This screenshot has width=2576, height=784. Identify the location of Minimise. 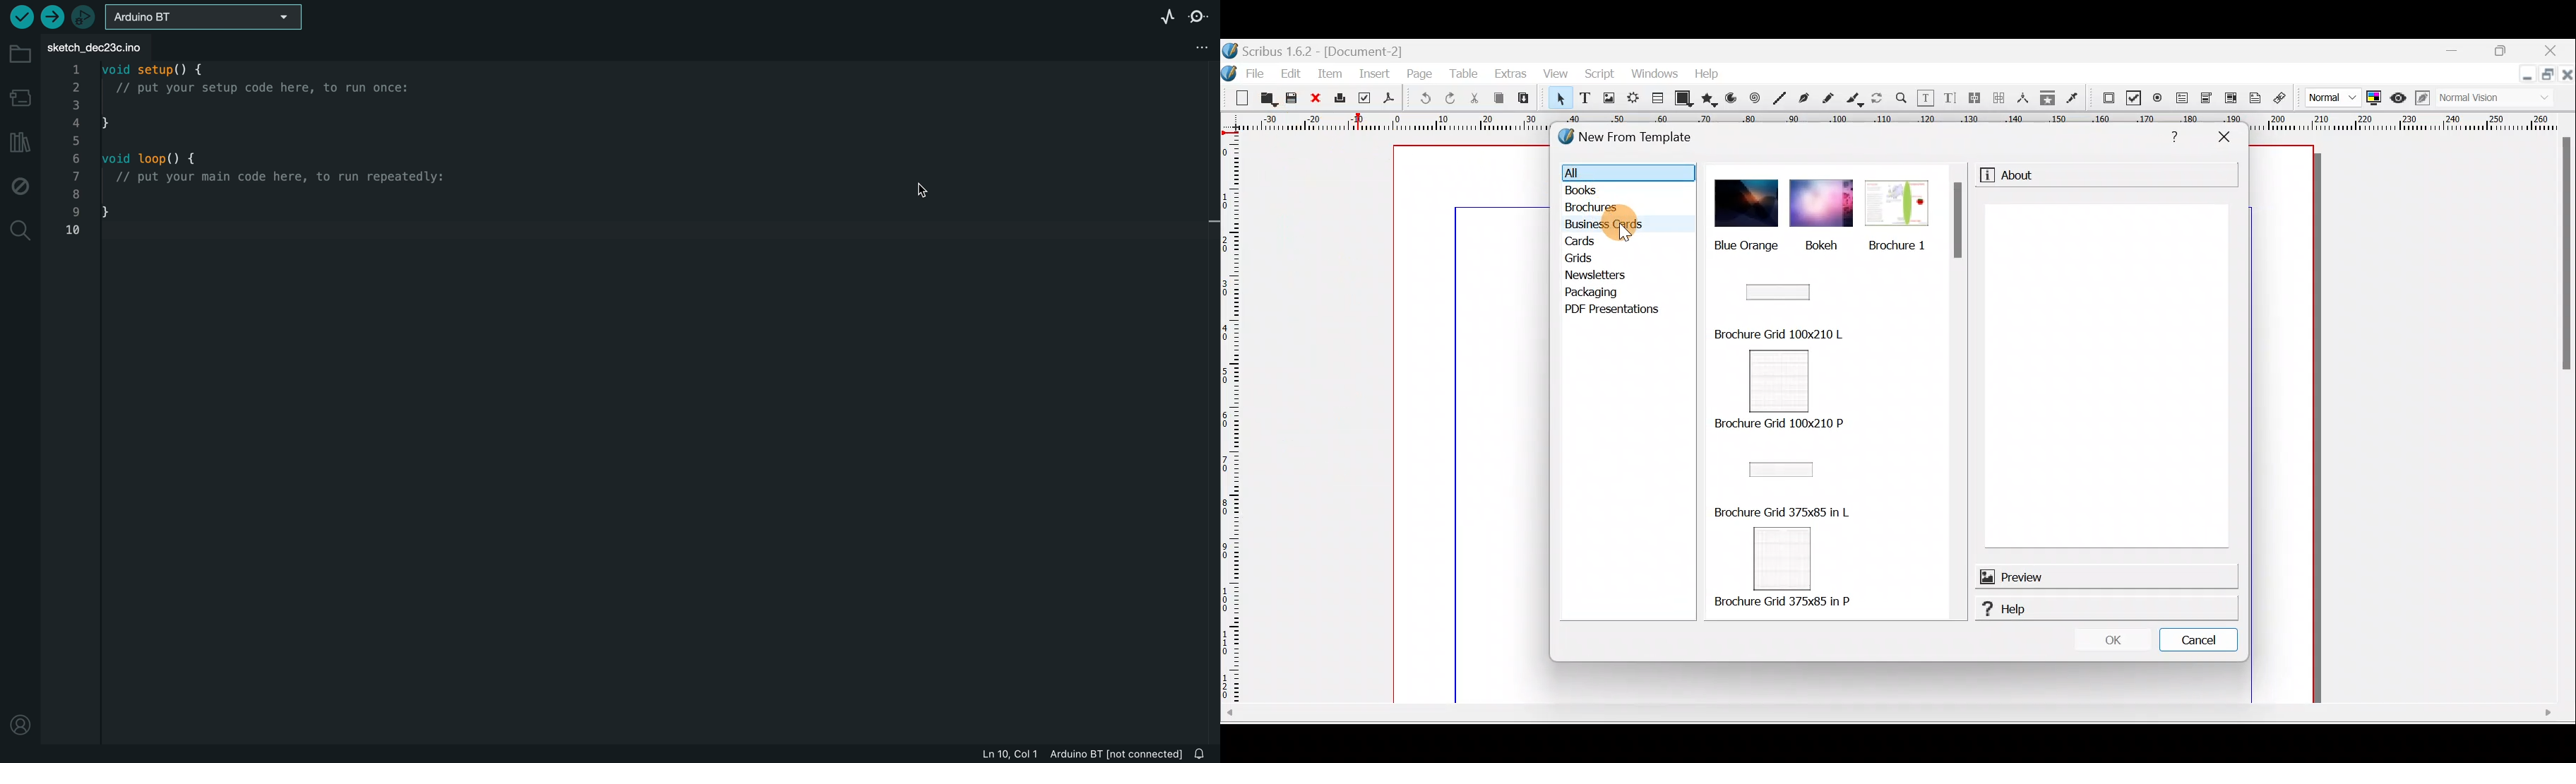
(2523, 80).